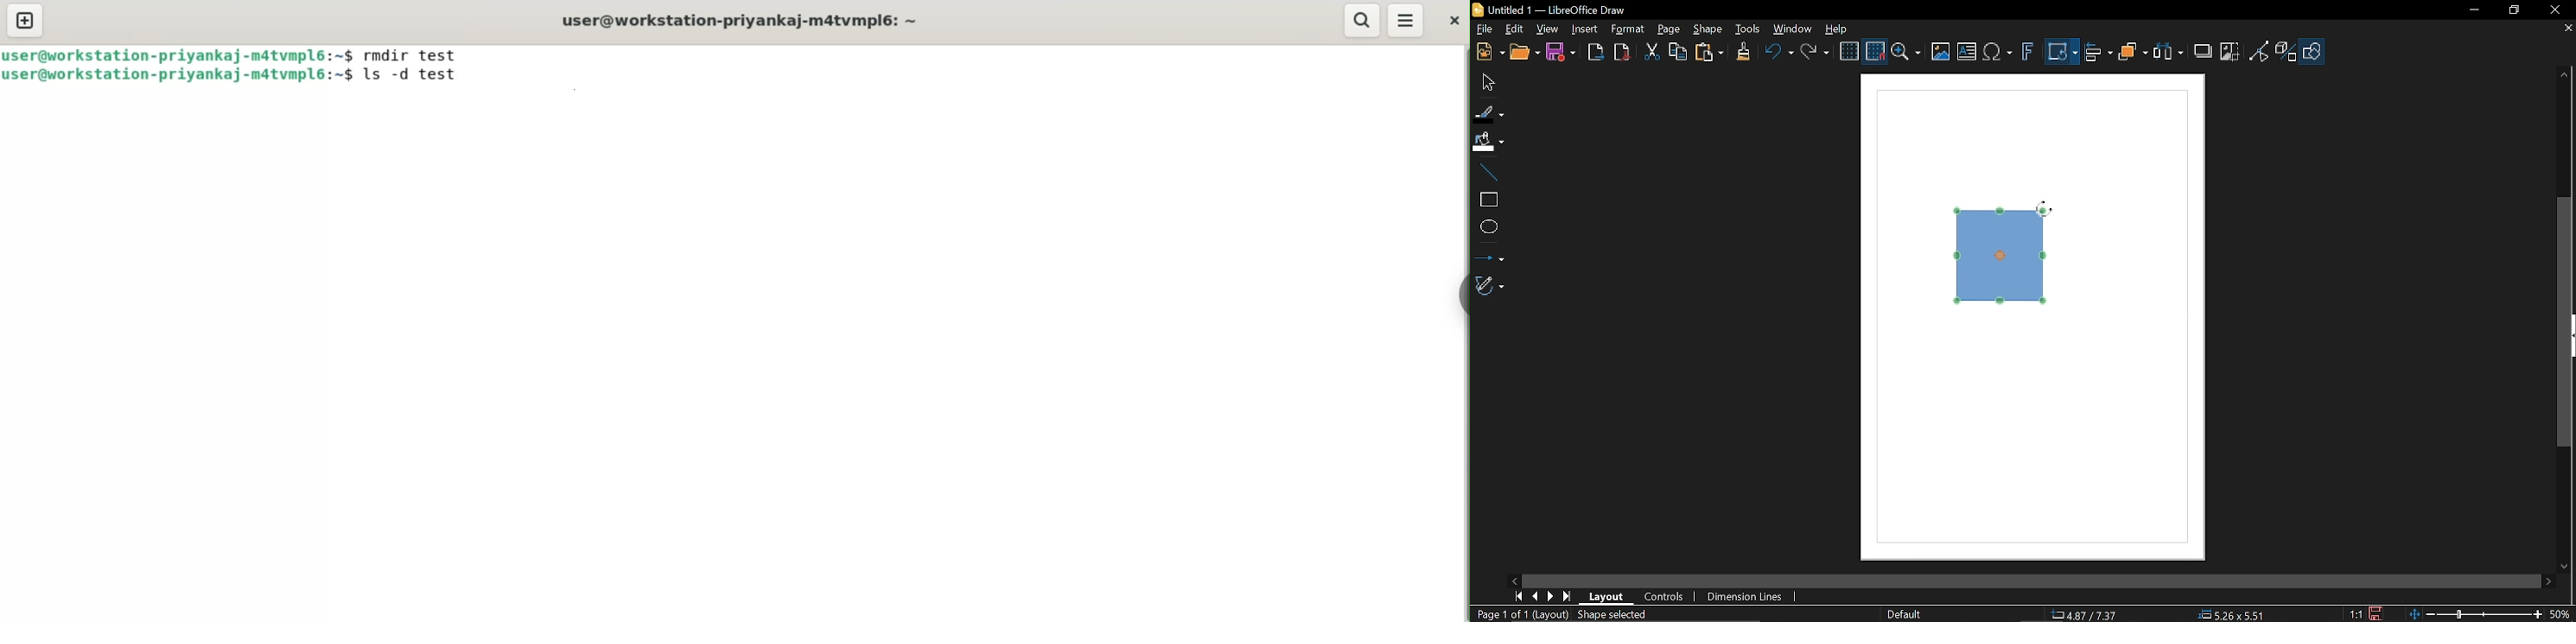 The height and width of the screenshot is (644, 2576). What do you see at coordinates (2133, 54) in the screenshot?
I see `Arrange` at bounding box center [2133, 54].